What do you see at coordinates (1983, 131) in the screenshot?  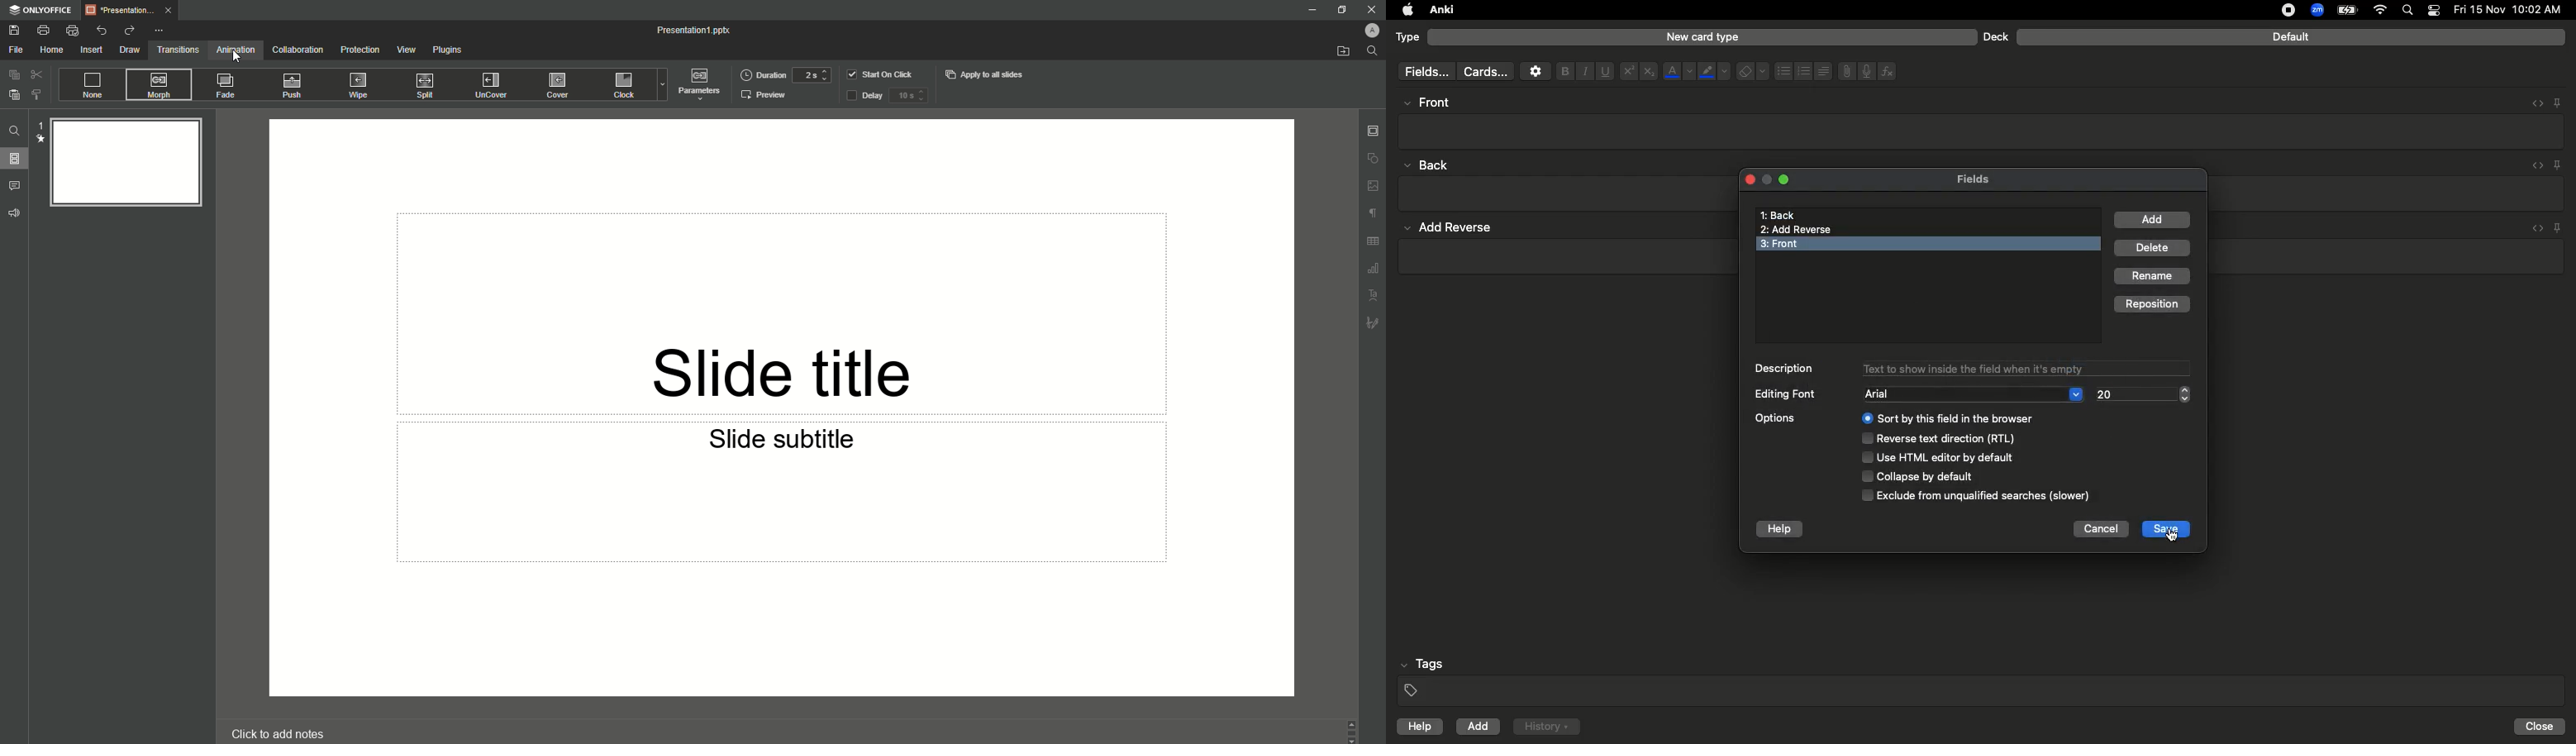 I see `Textbox` at bounding box center [1983, 131].